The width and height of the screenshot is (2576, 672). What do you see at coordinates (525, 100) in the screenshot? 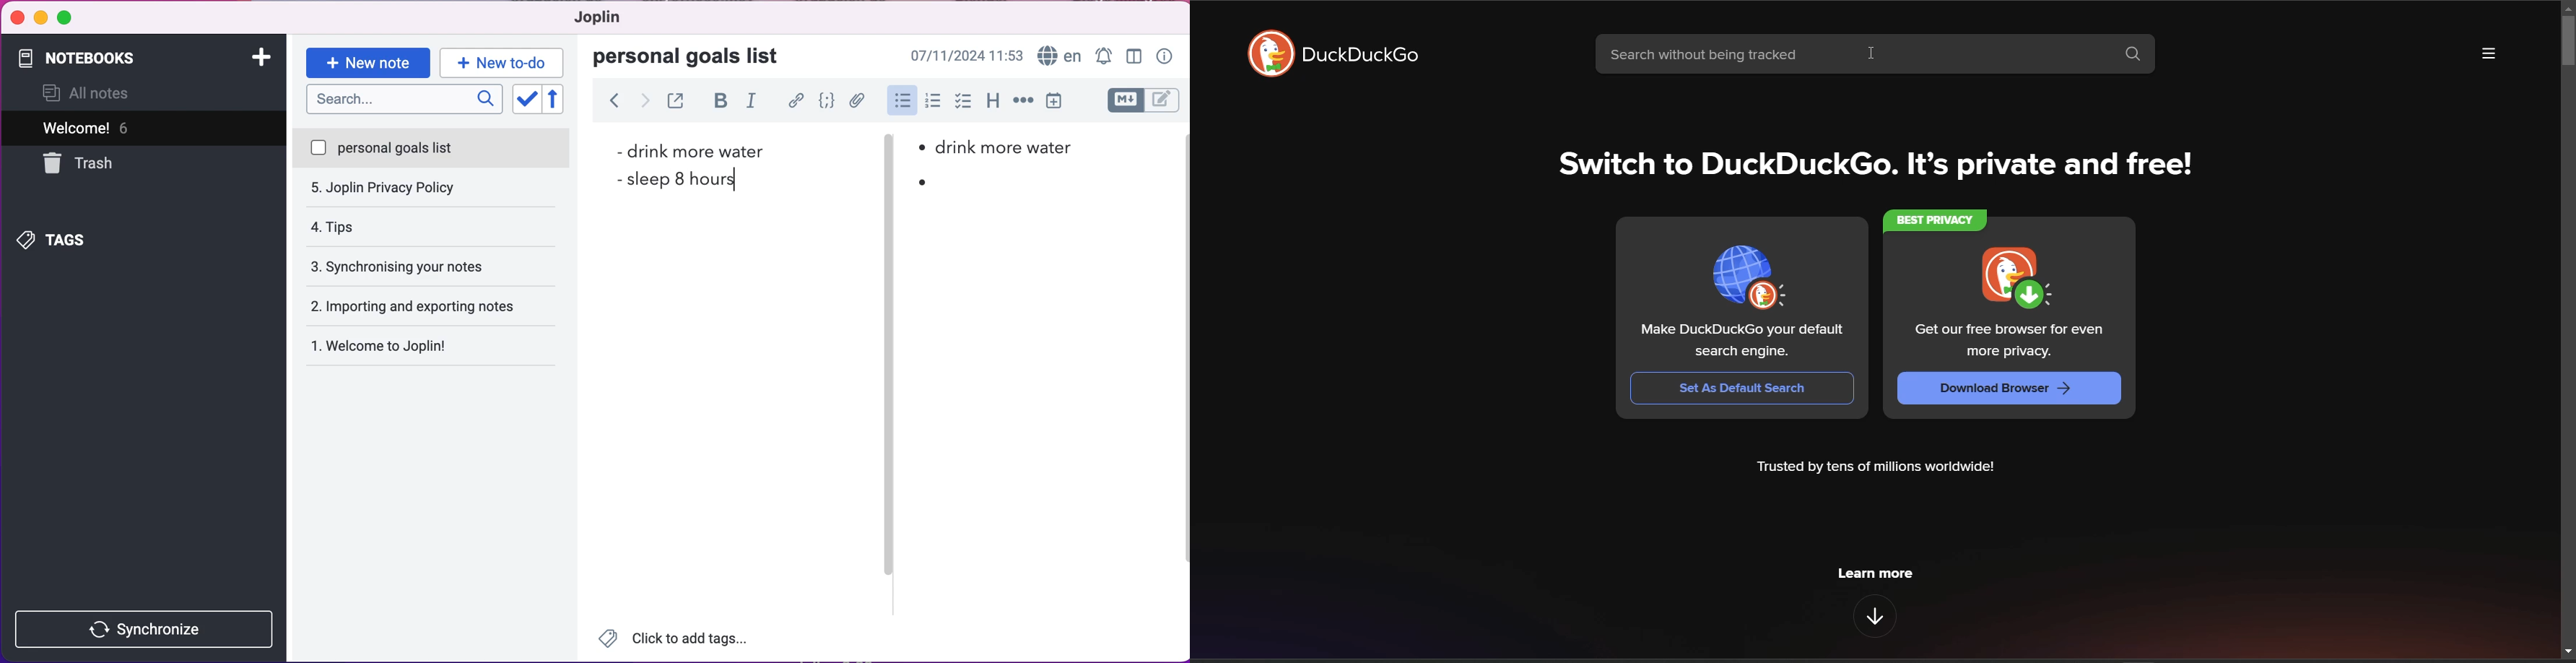
I see `toggle sort order field` at bounding box center [525, 100].